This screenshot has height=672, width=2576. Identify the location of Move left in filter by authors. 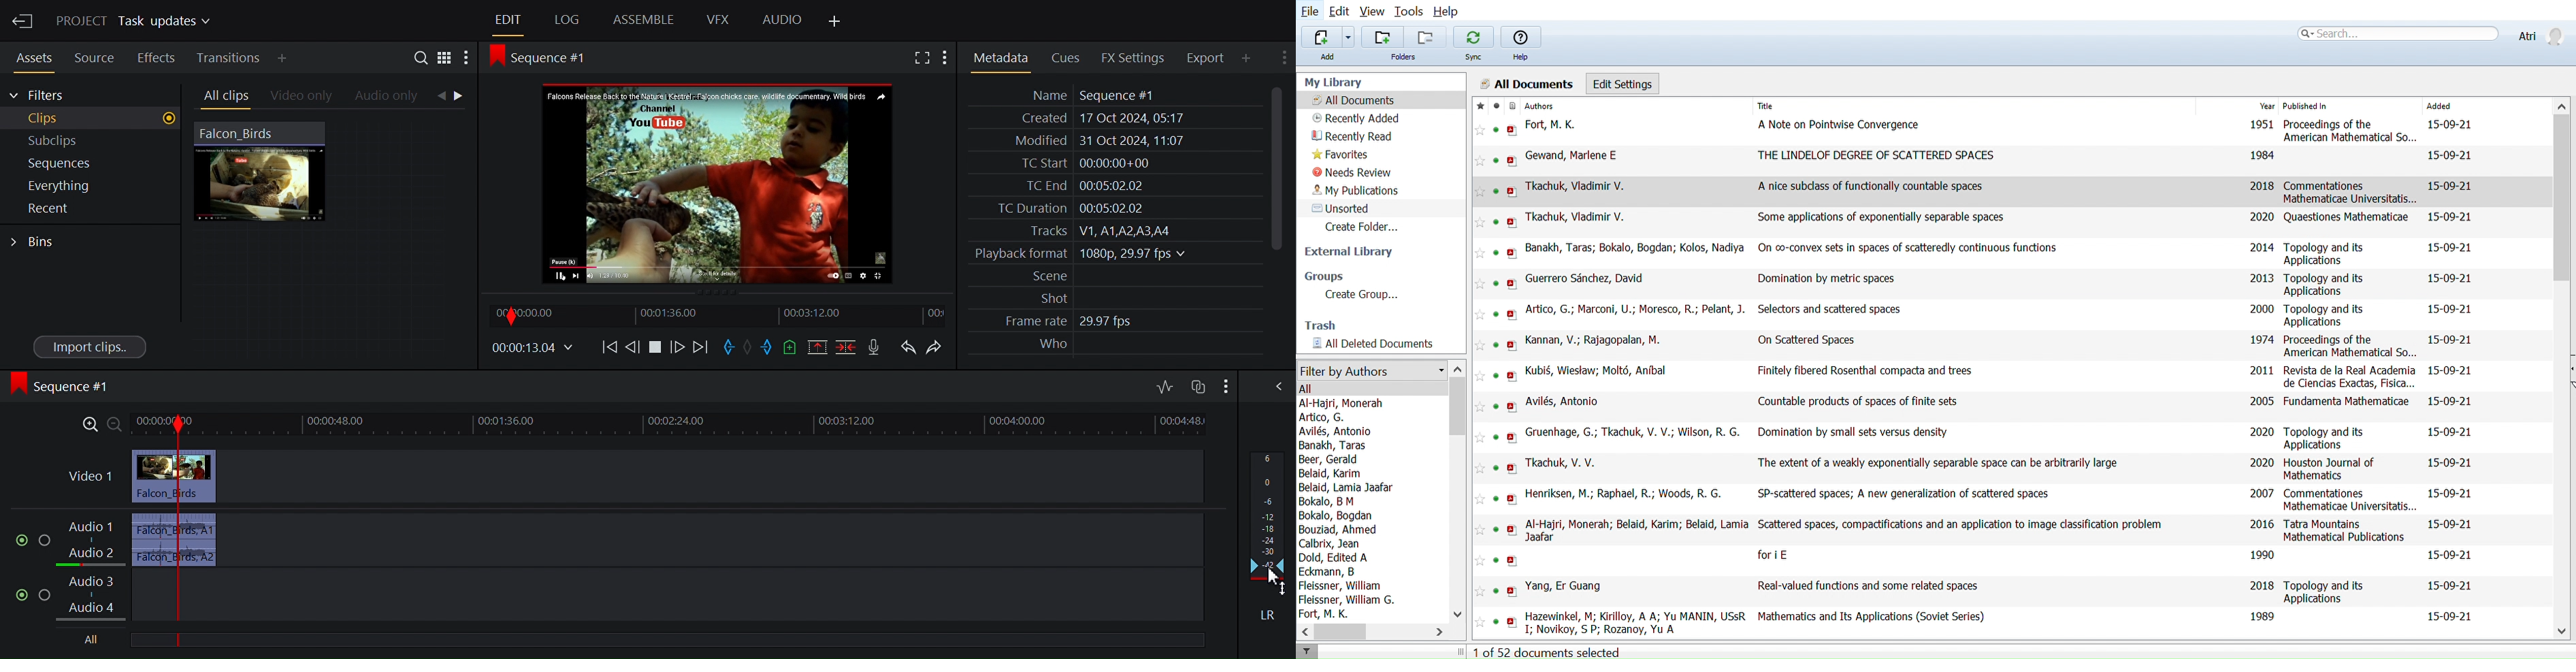
(1304, 631).